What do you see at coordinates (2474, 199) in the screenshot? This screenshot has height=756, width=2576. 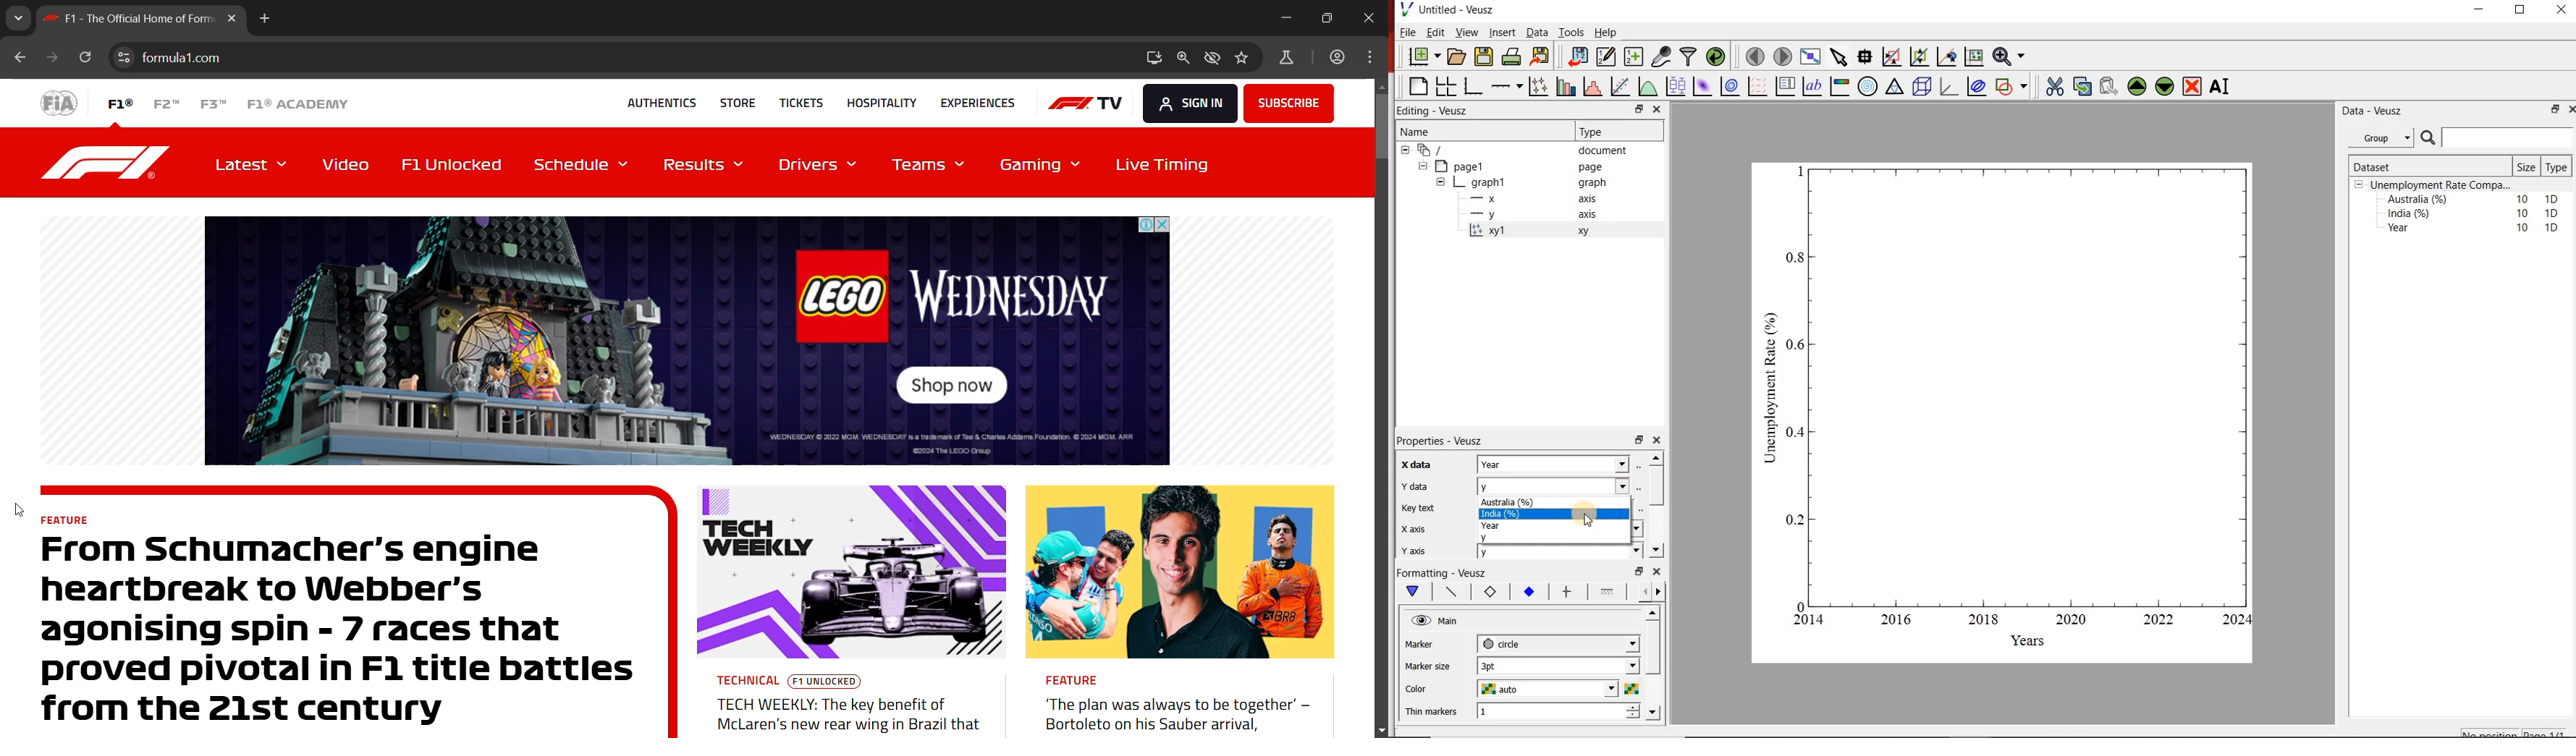 I see `Australia (%) 10 1D` at bounding box center [2474, 199].